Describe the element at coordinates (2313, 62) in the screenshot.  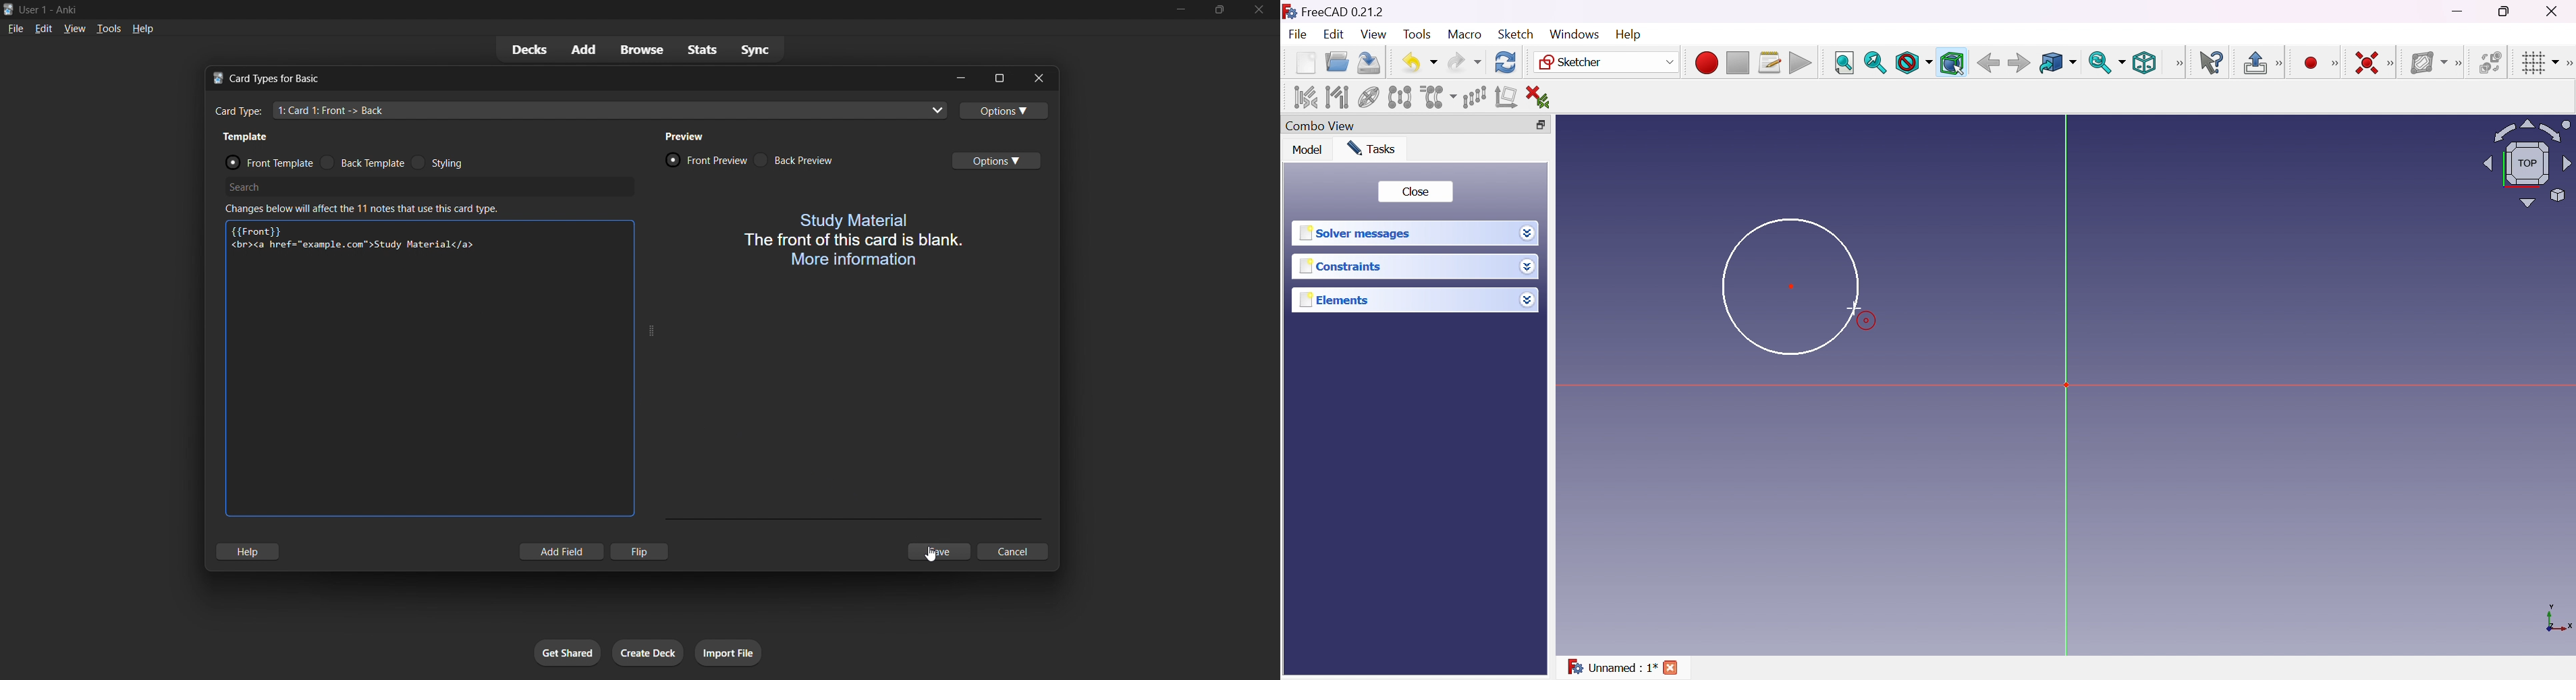
I see `Create point` at that location.